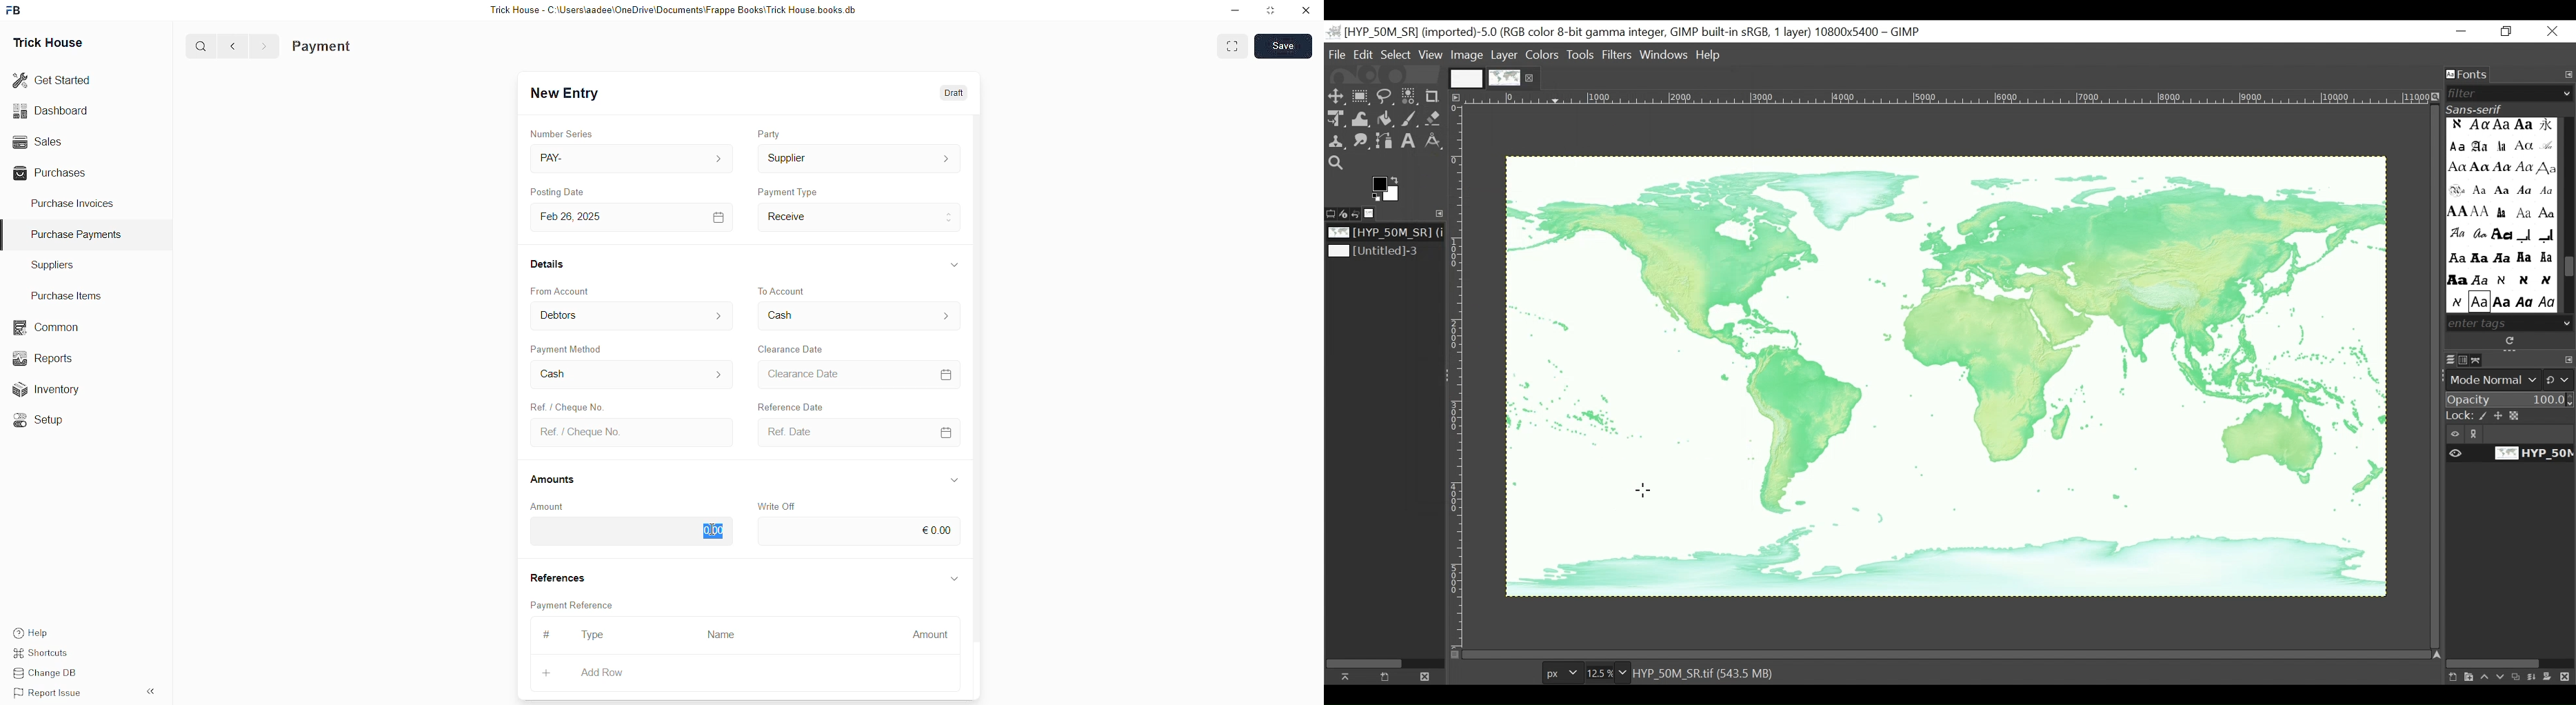 This screenshot has height=728, width=2576. I want to click on Setup, so click(37, 419).